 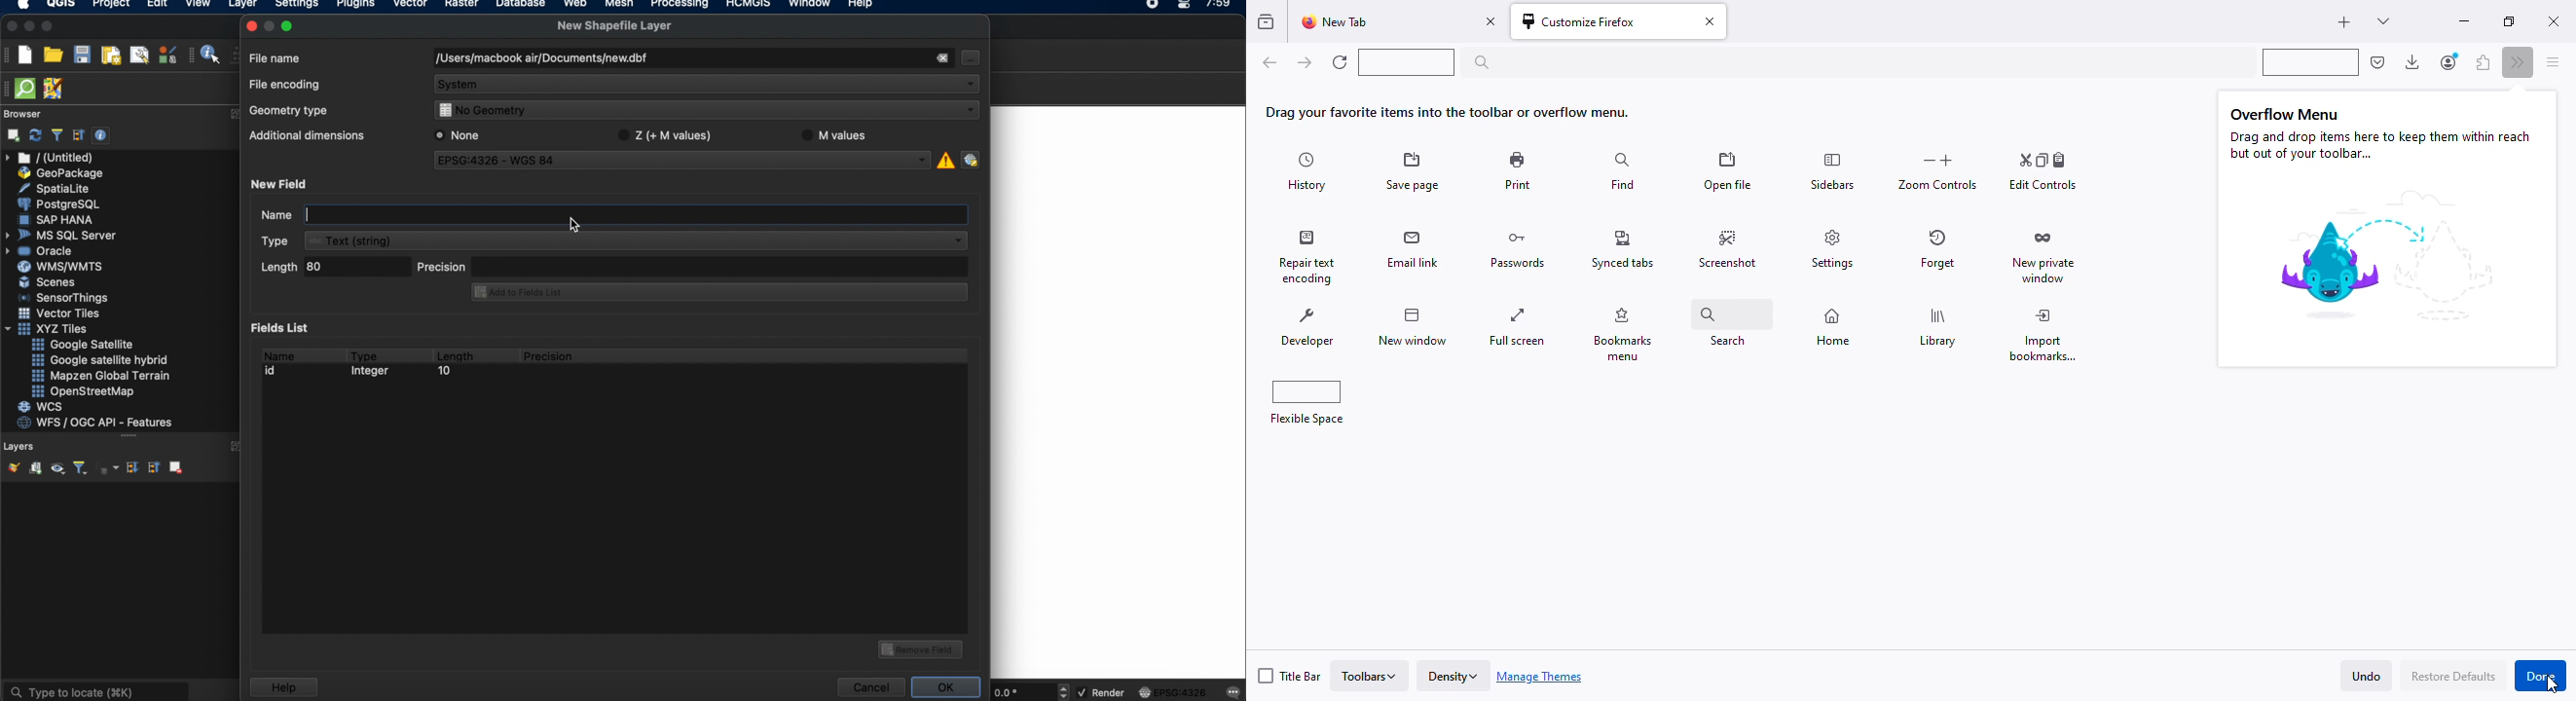 I want to click on save page, so click(x=1414, y=172).